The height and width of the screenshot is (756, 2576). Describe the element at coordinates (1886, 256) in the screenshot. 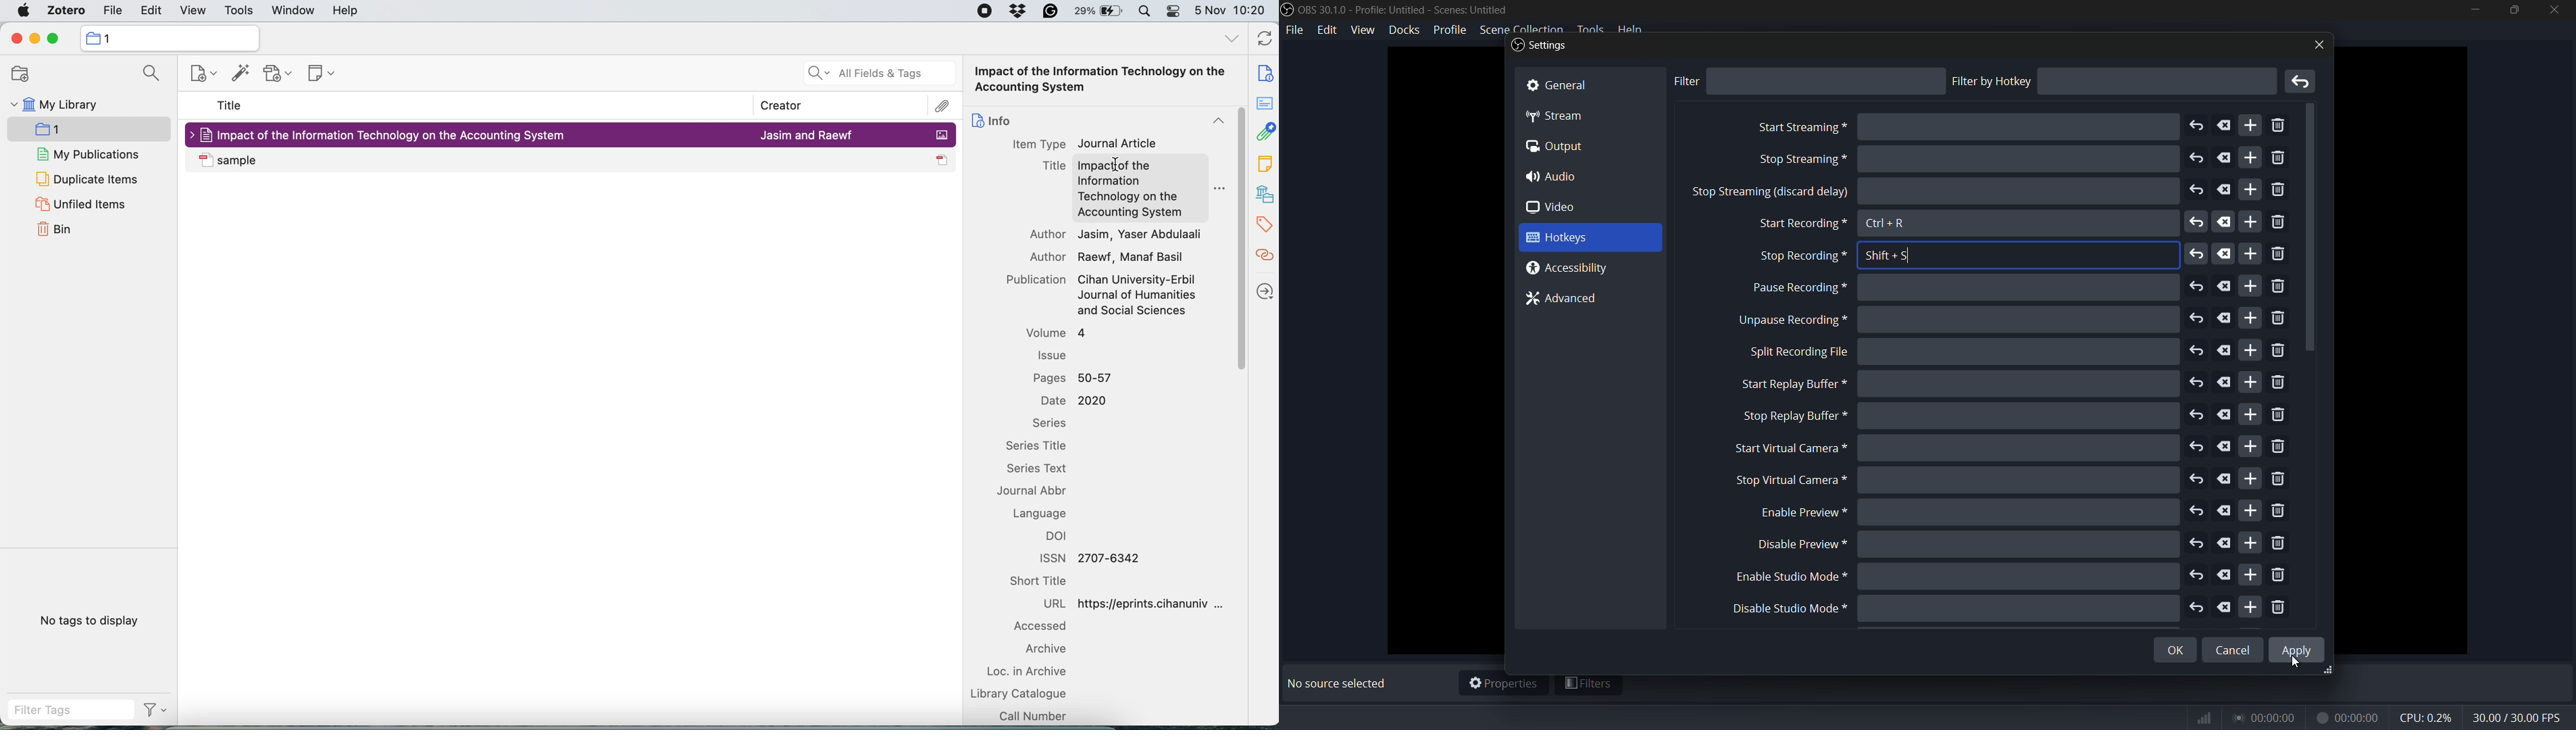

I see `Shift + S` at that location.